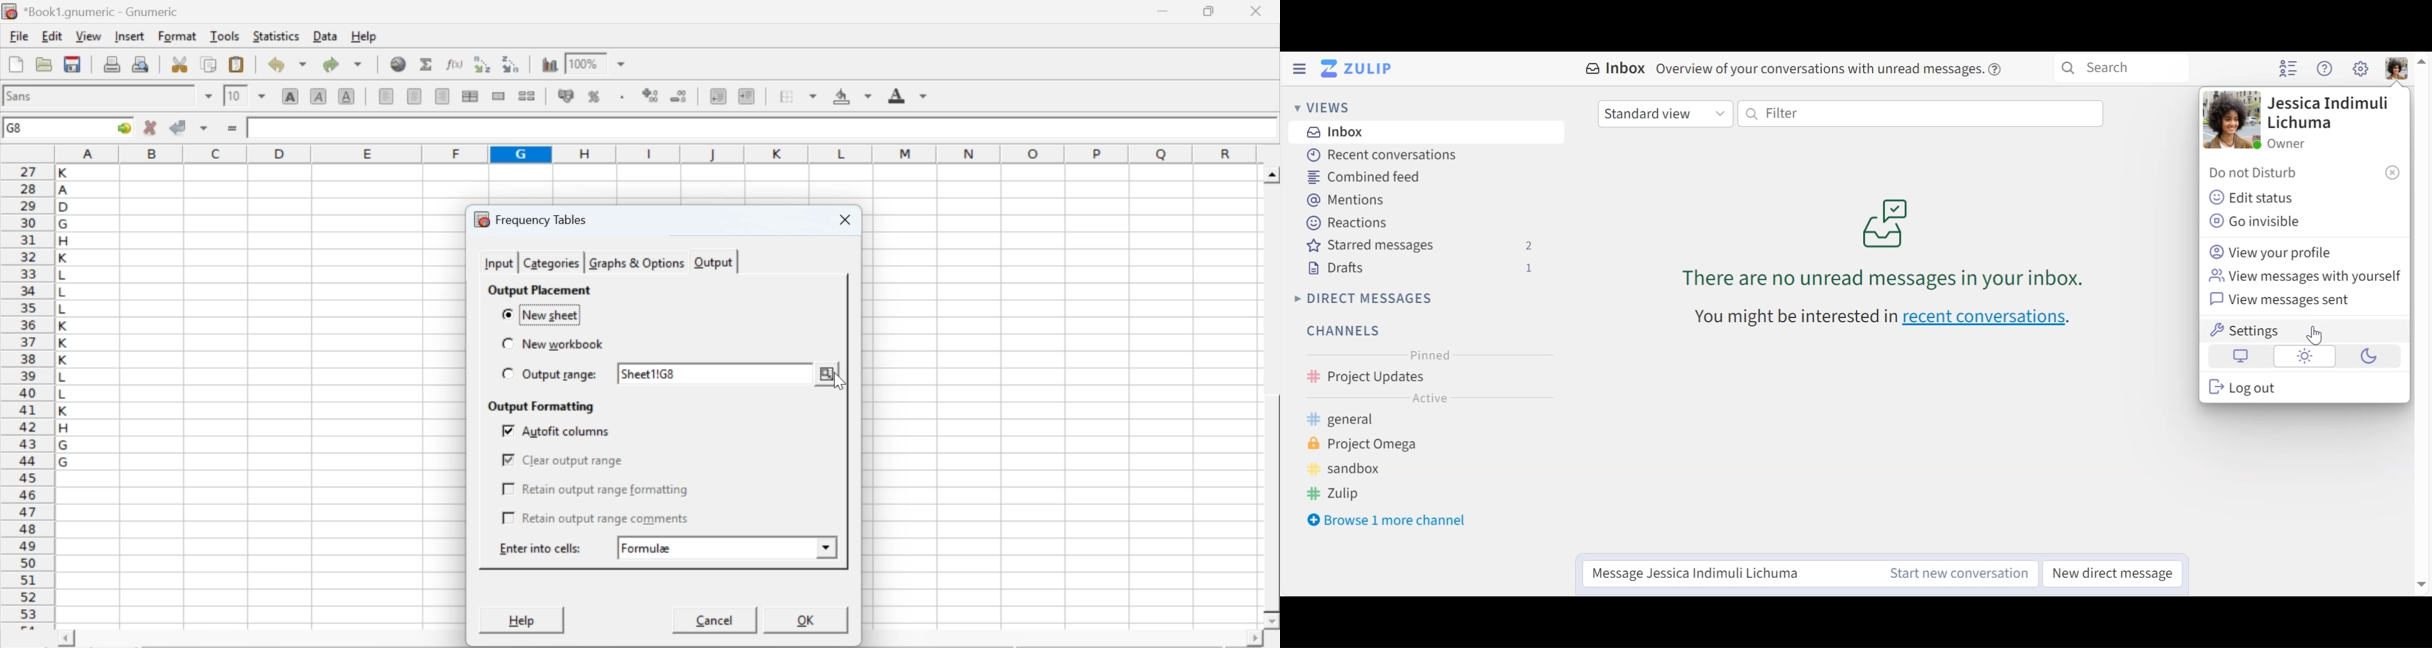  What do you see at coordinates (2285, 301) in the screenshot?
I see `View messages sent` at bounding box center [2285, 301].